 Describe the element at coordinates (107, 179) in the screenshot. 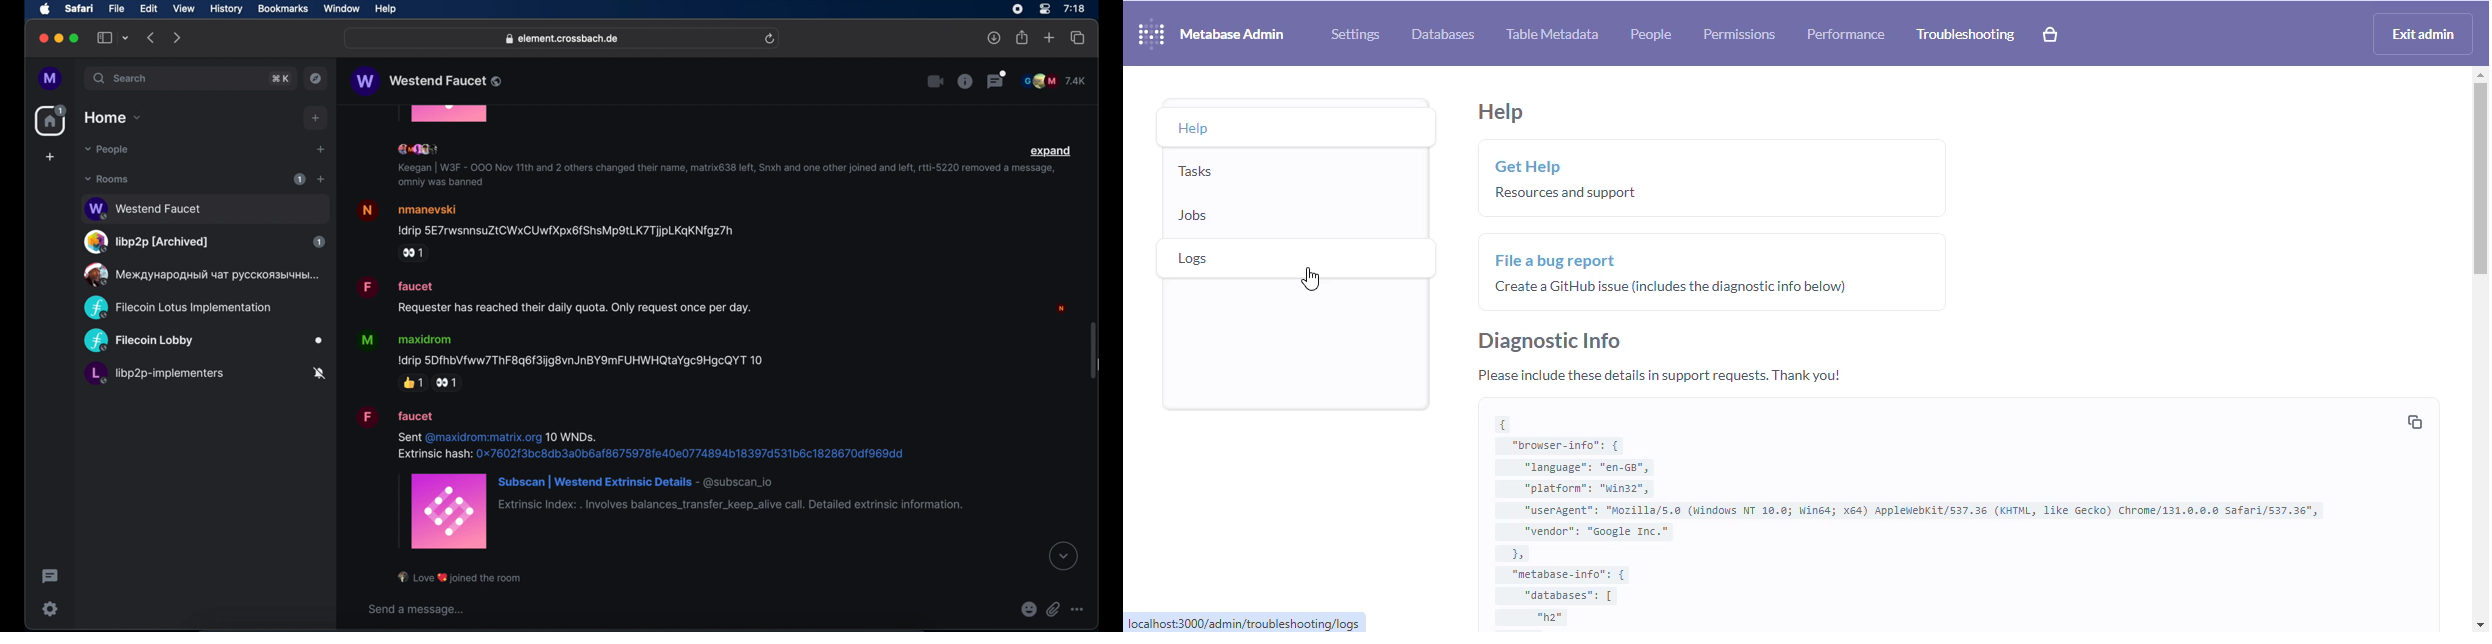

I see `rooms dropdown` at that location.